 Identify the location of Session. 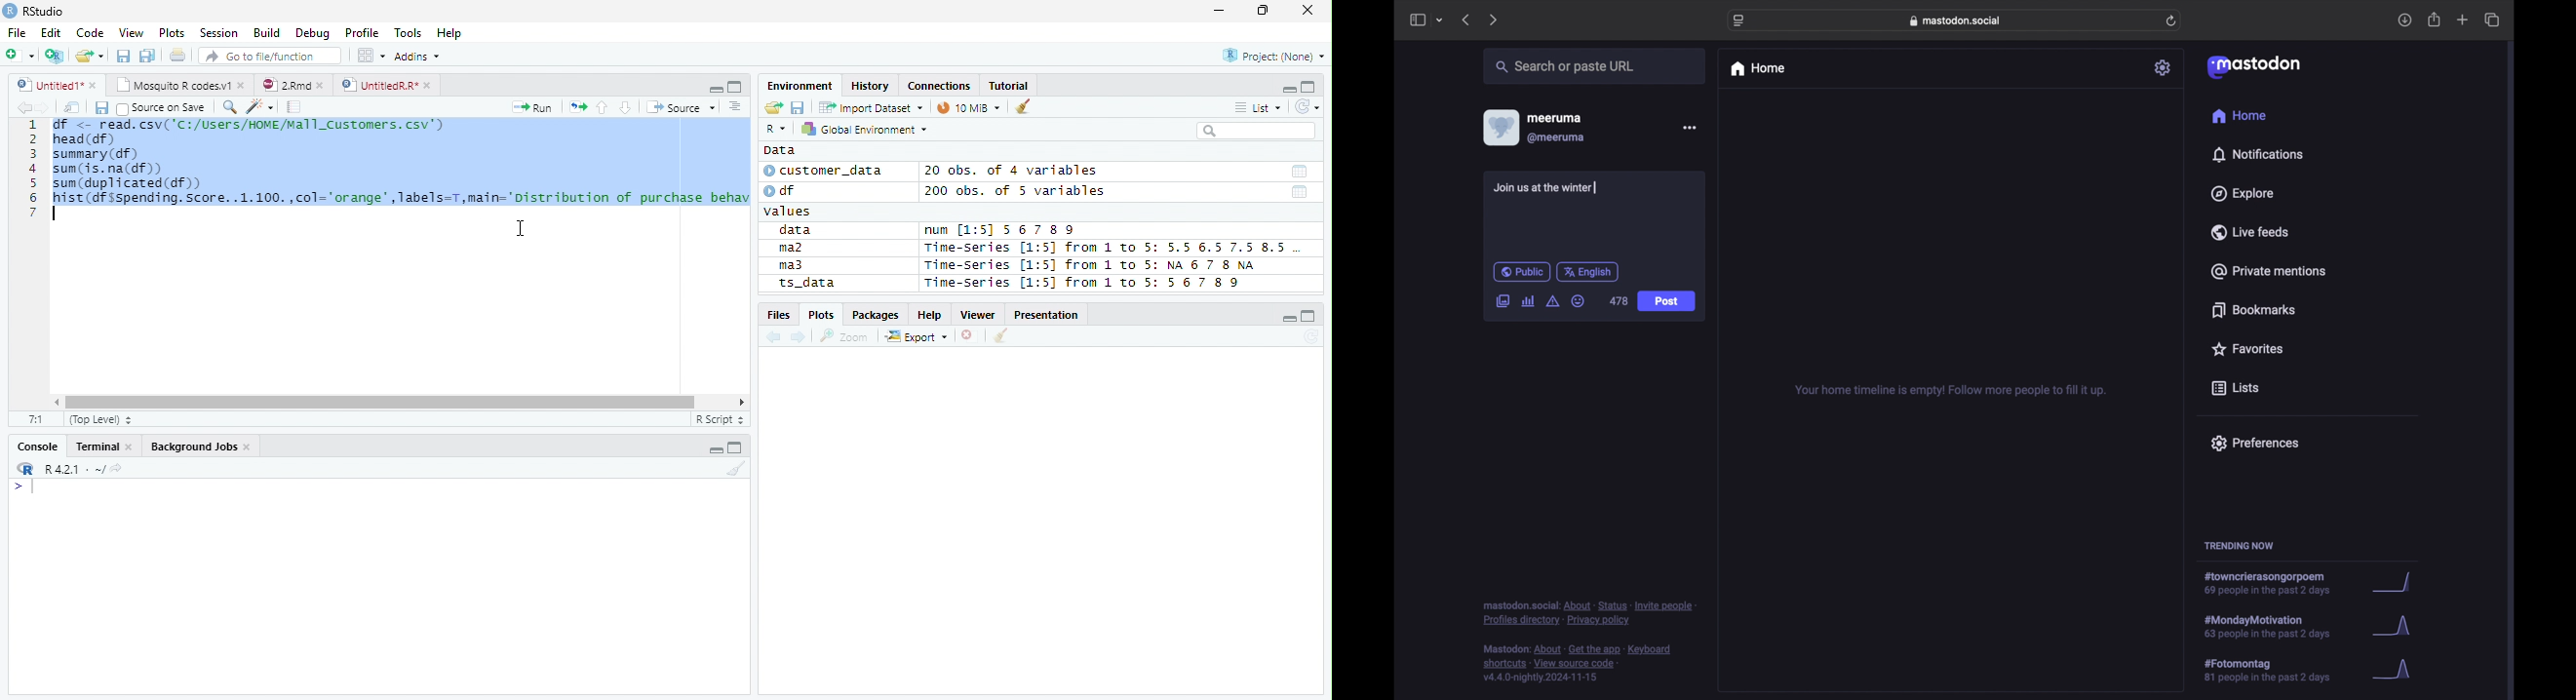
(217, 32).